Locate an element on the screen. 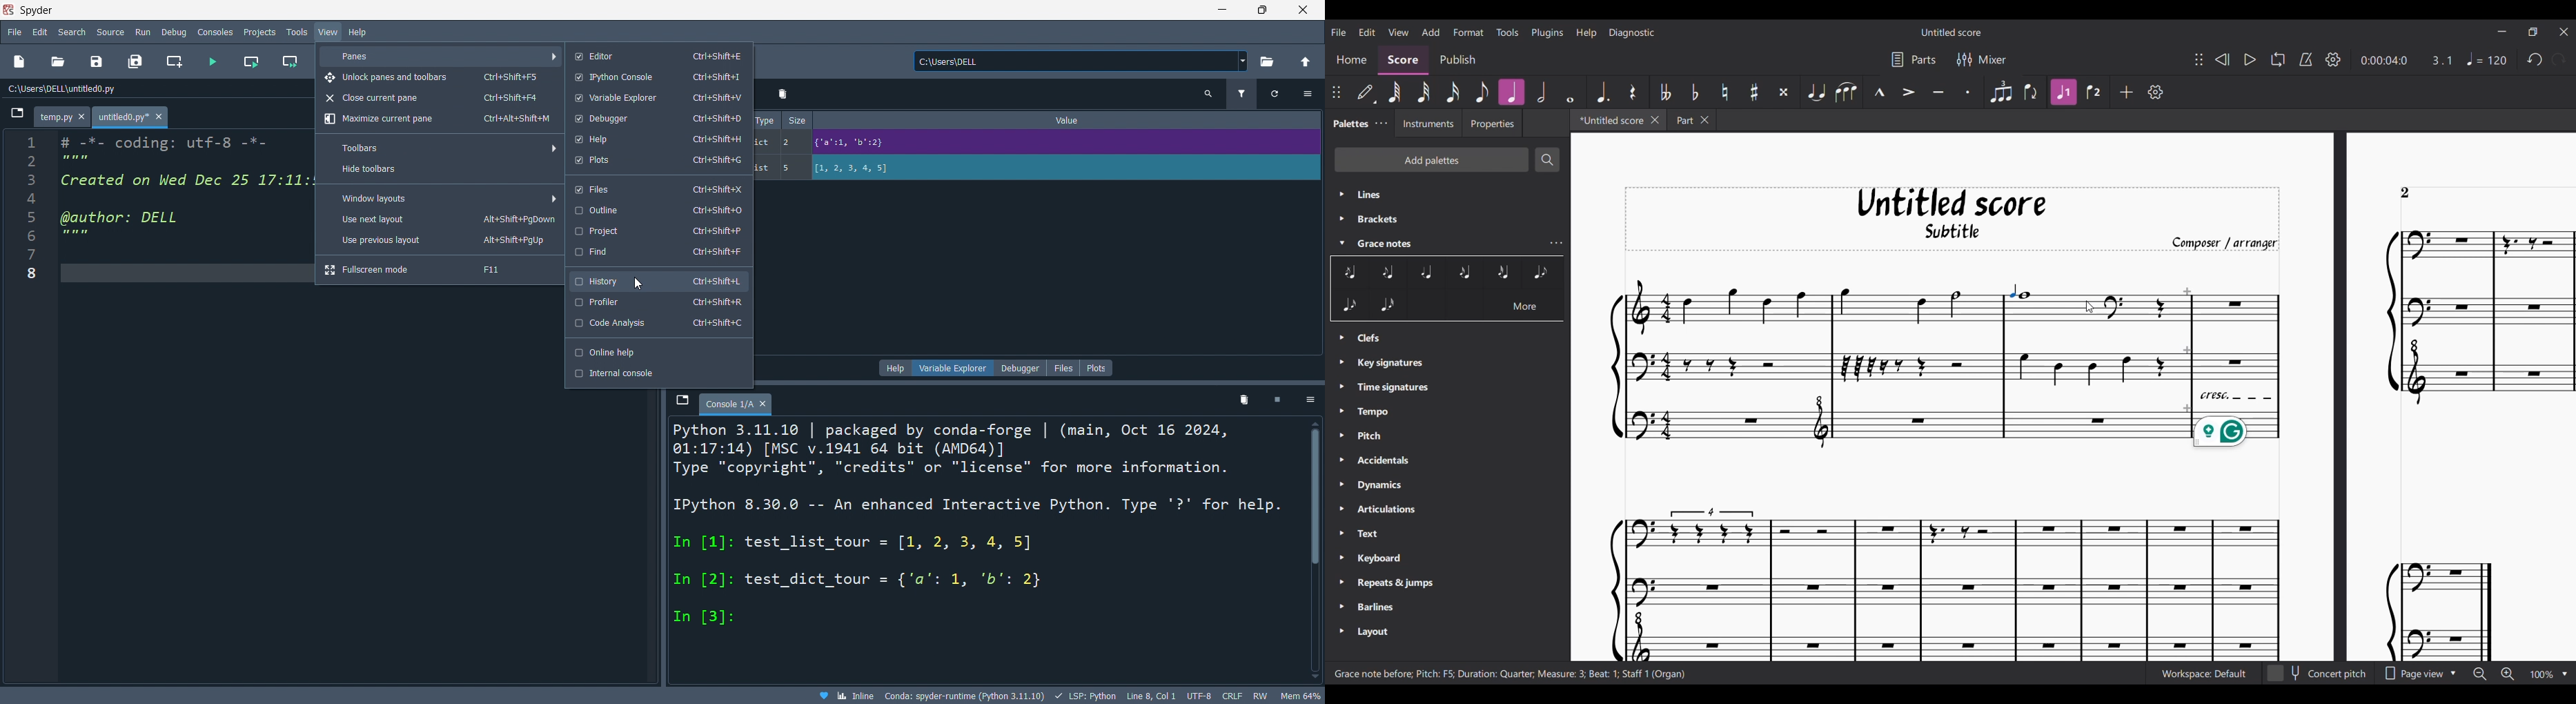  Augmentation dot is located at coordinates (1601, 93).